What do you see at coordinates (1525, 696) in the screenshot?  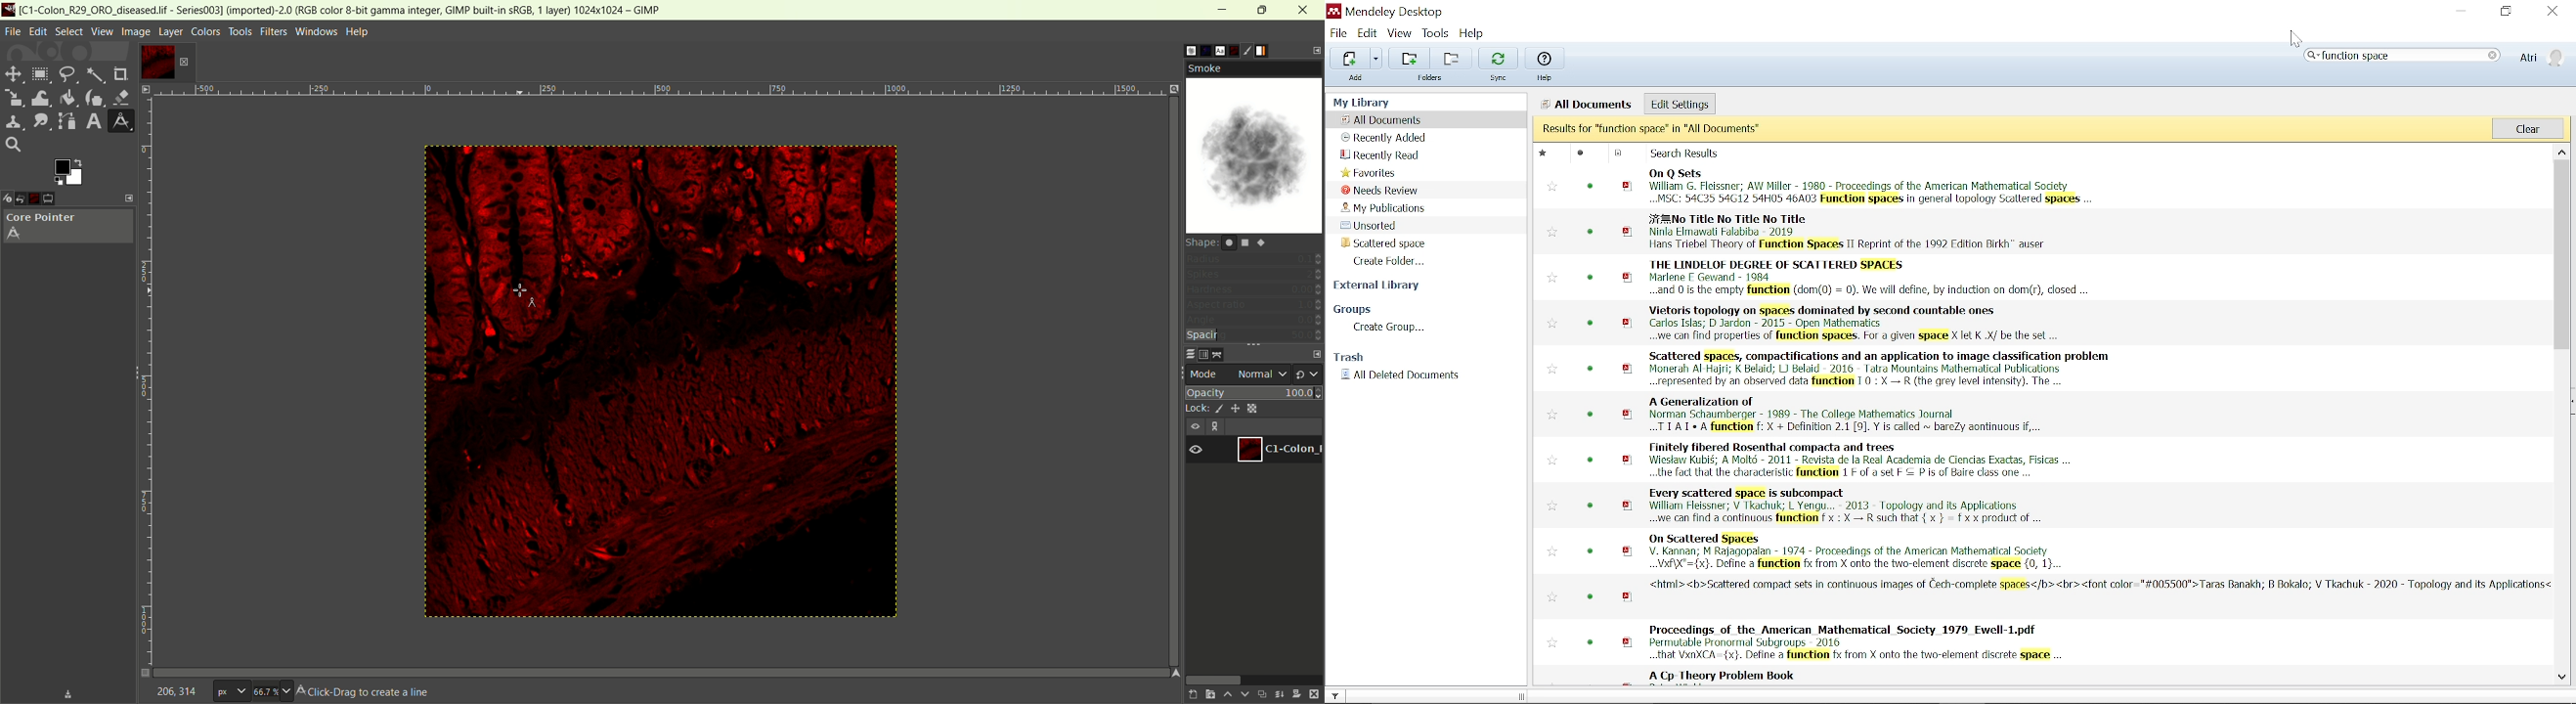 I see `change width of the sidebar` at bounding box center [1525, 696].